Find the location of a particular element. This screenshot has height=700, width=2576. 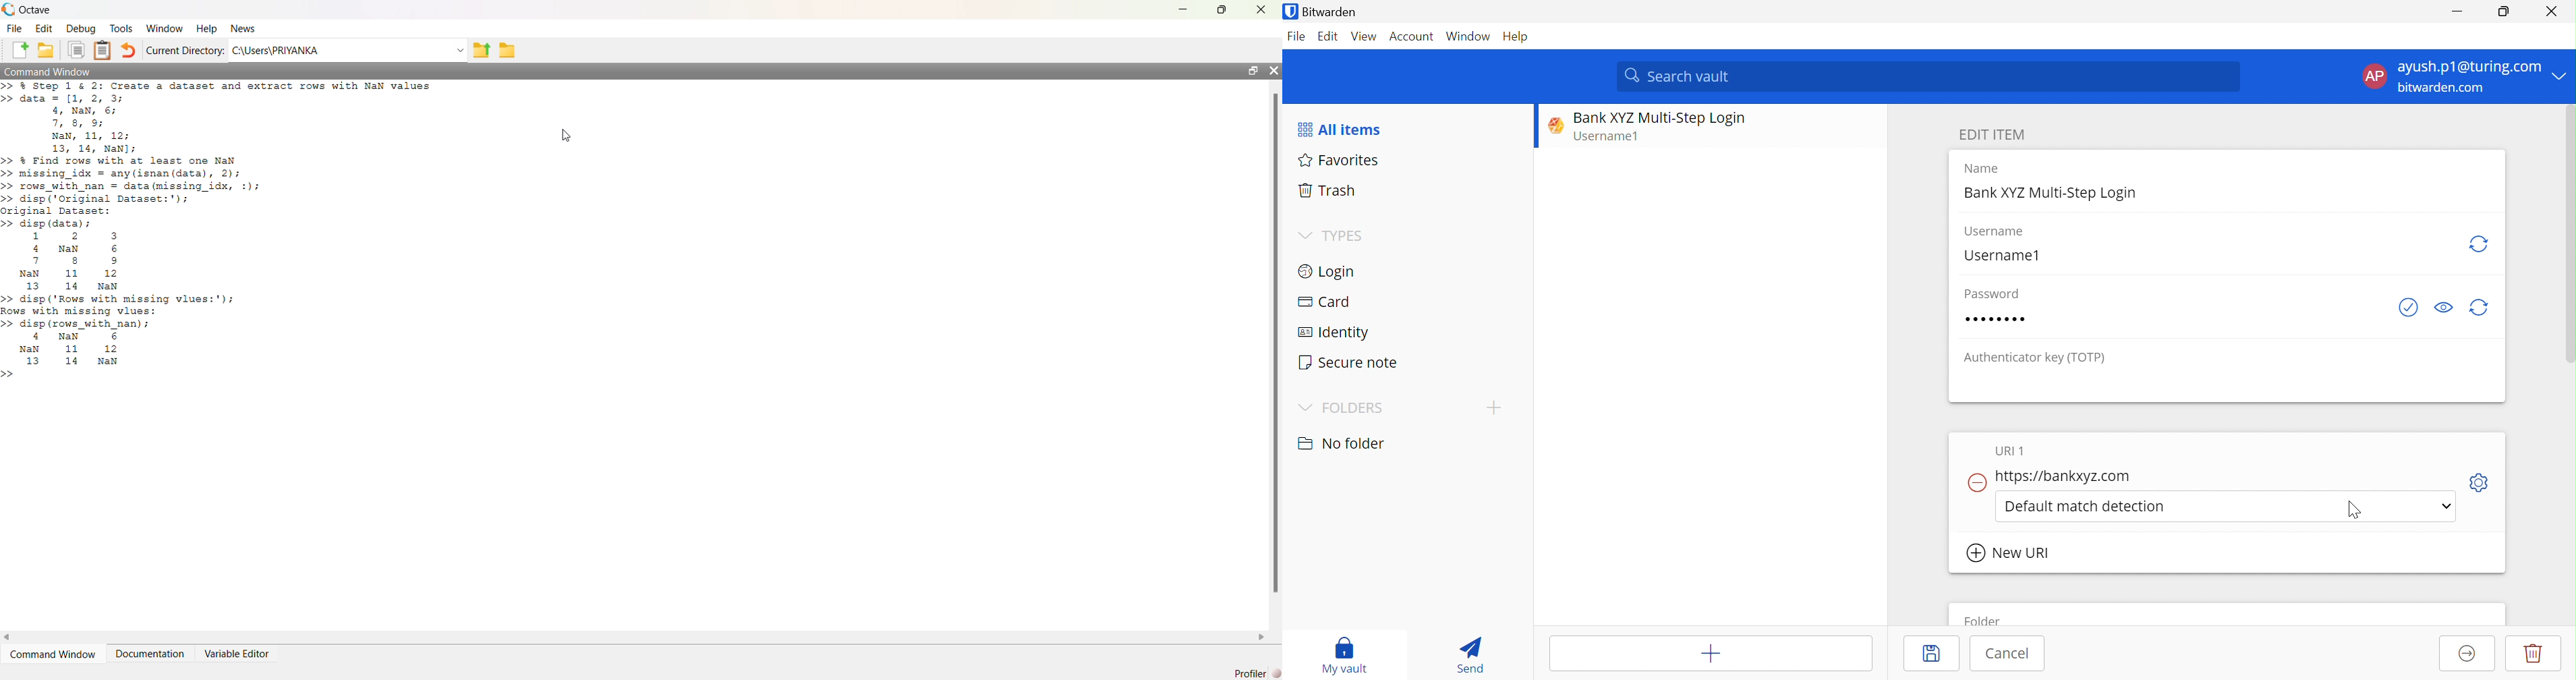

Username1 is located at coordinates (1613, 138).